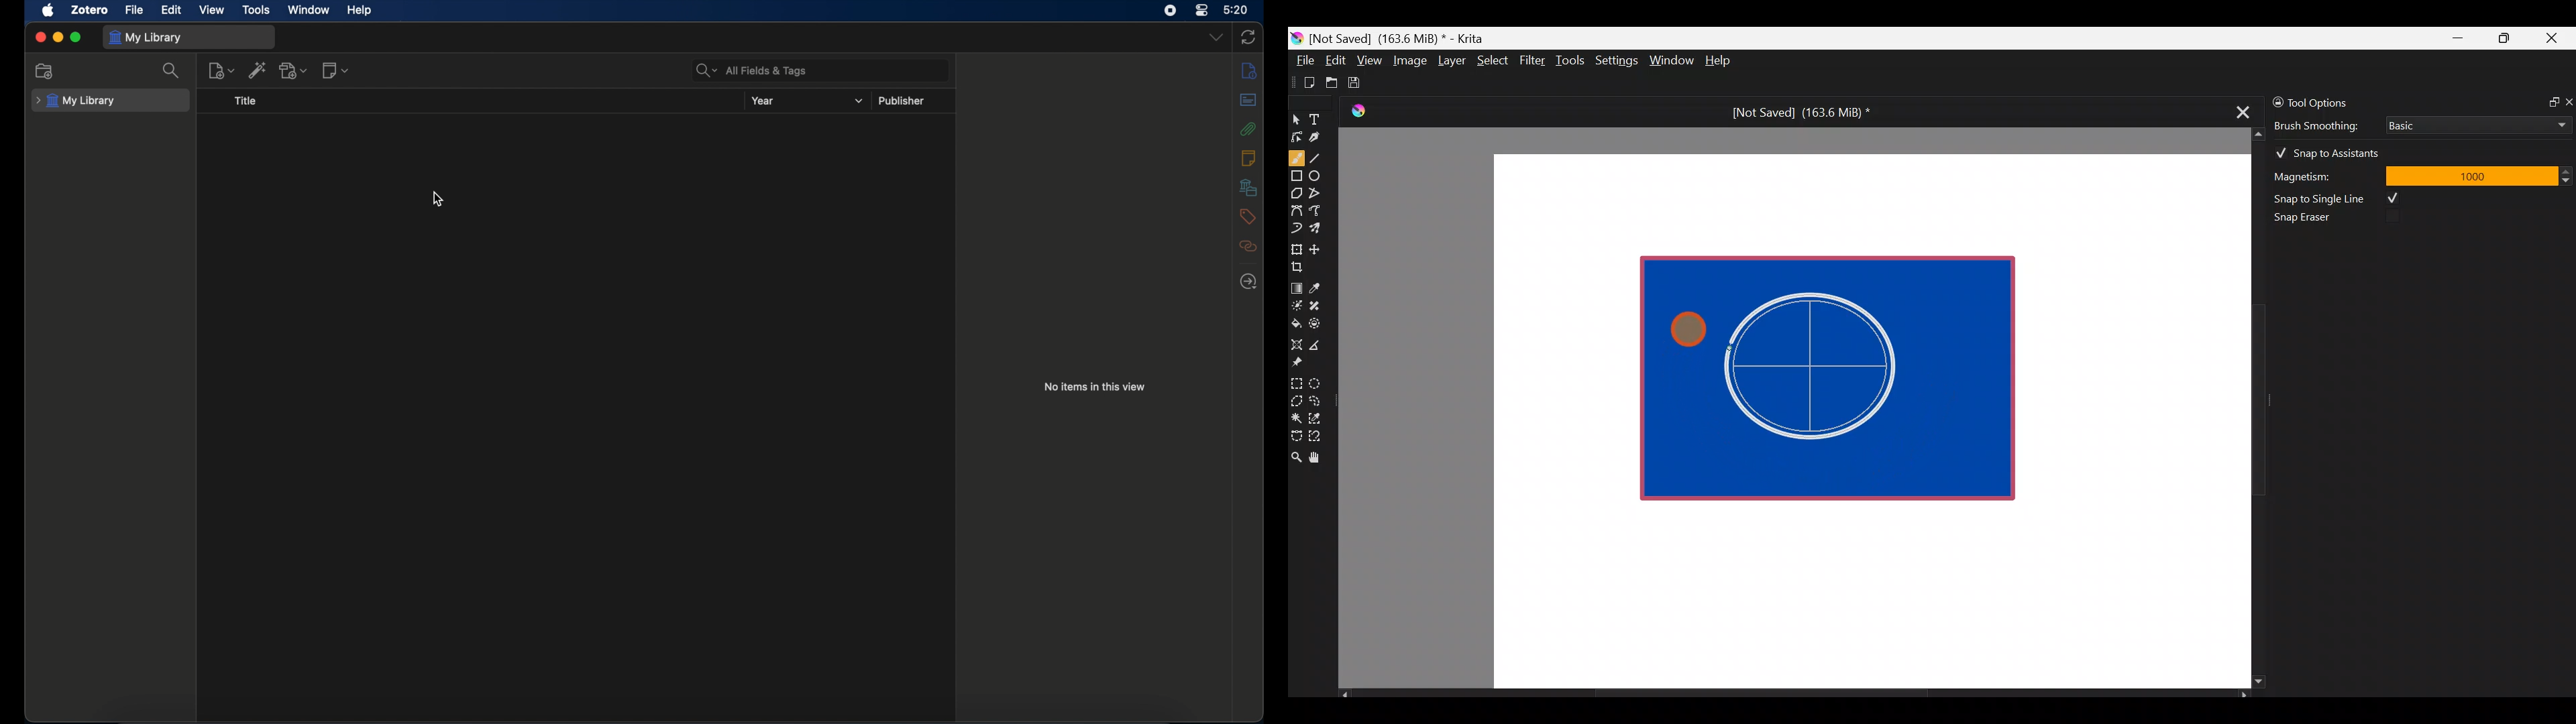 The width and height of the screenshot is (2576, 728). I want to click on maximize, so click(76, 38).